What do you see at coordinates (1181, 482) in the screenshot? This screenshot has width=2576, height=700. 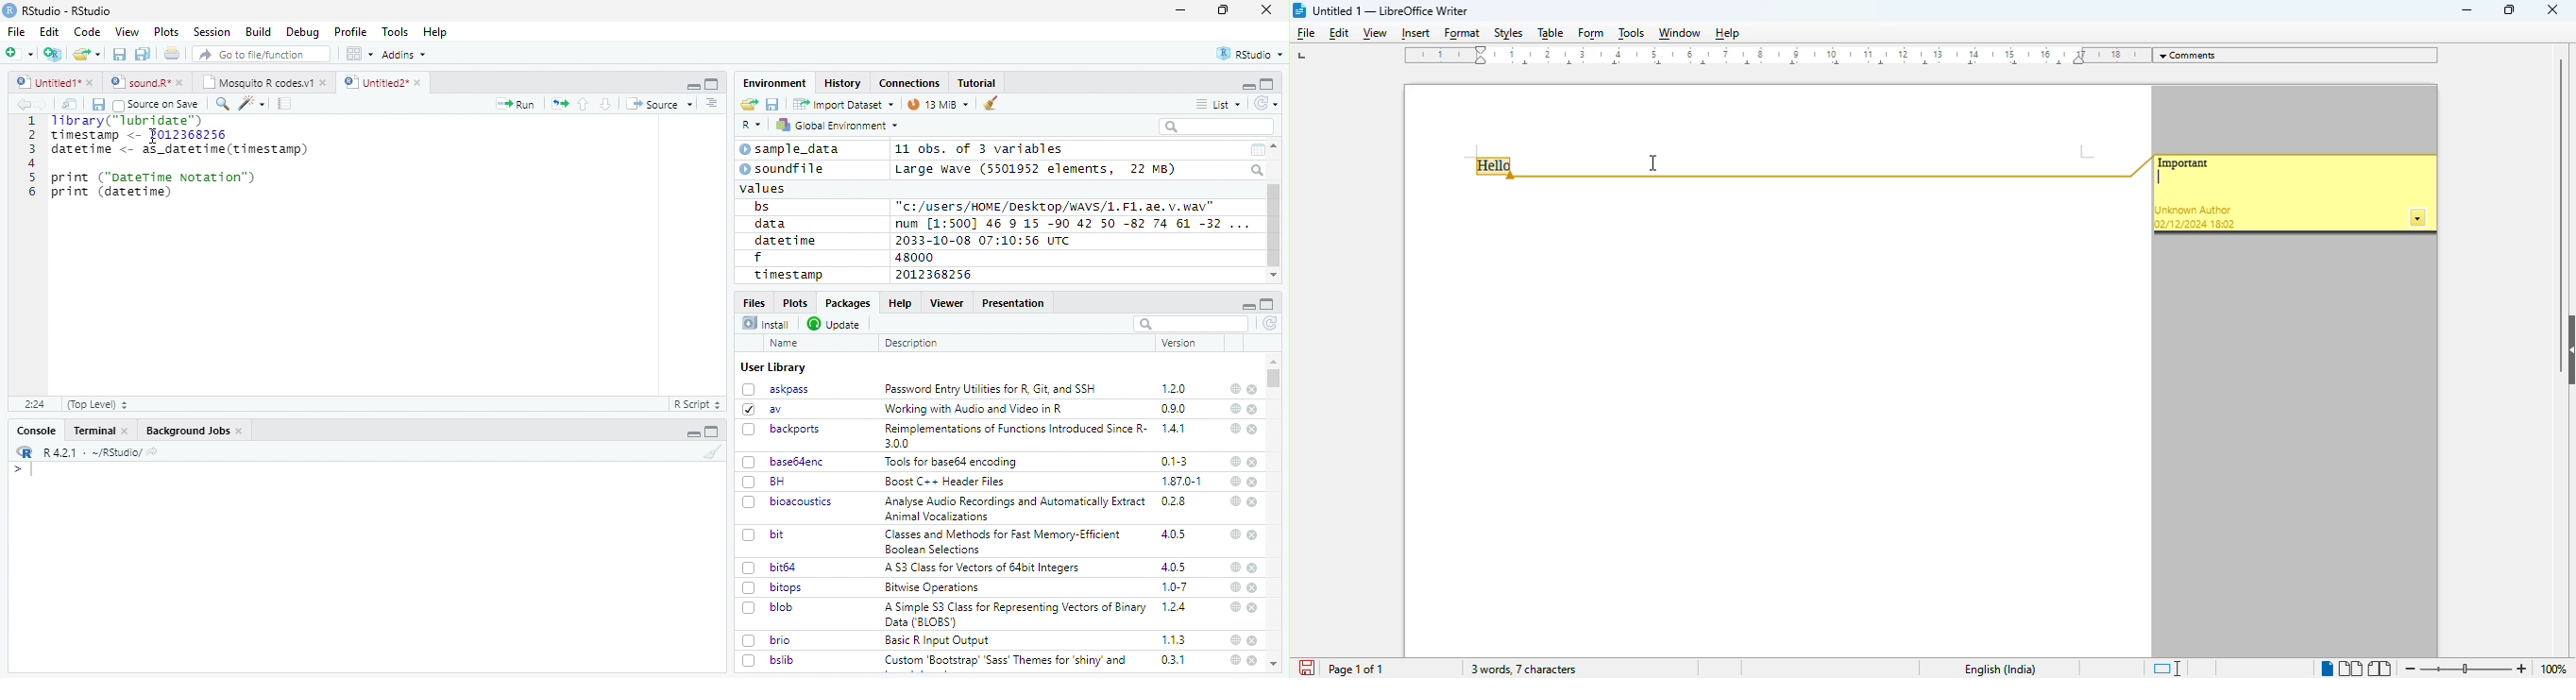 I see `1.87.0-1` at bounding box center [1181, 482].